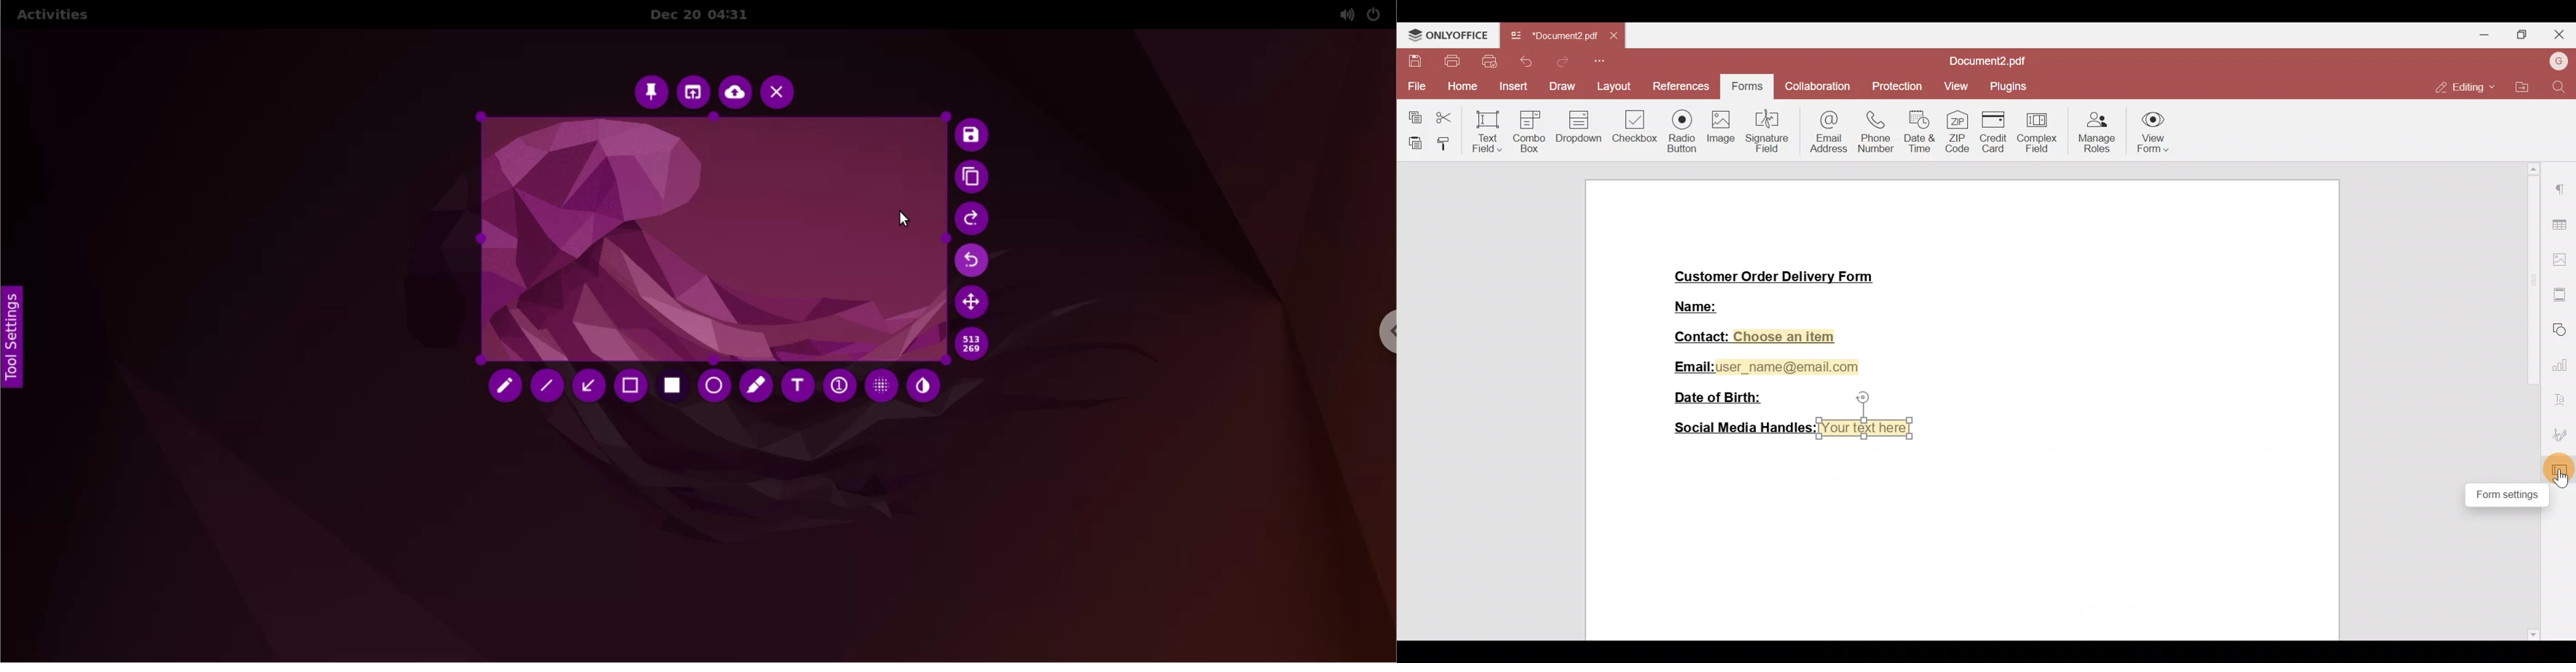 Image resolution: width=2576 pixels, height=672 pixels. I want to click on Editing mode, so click(2463, 88).